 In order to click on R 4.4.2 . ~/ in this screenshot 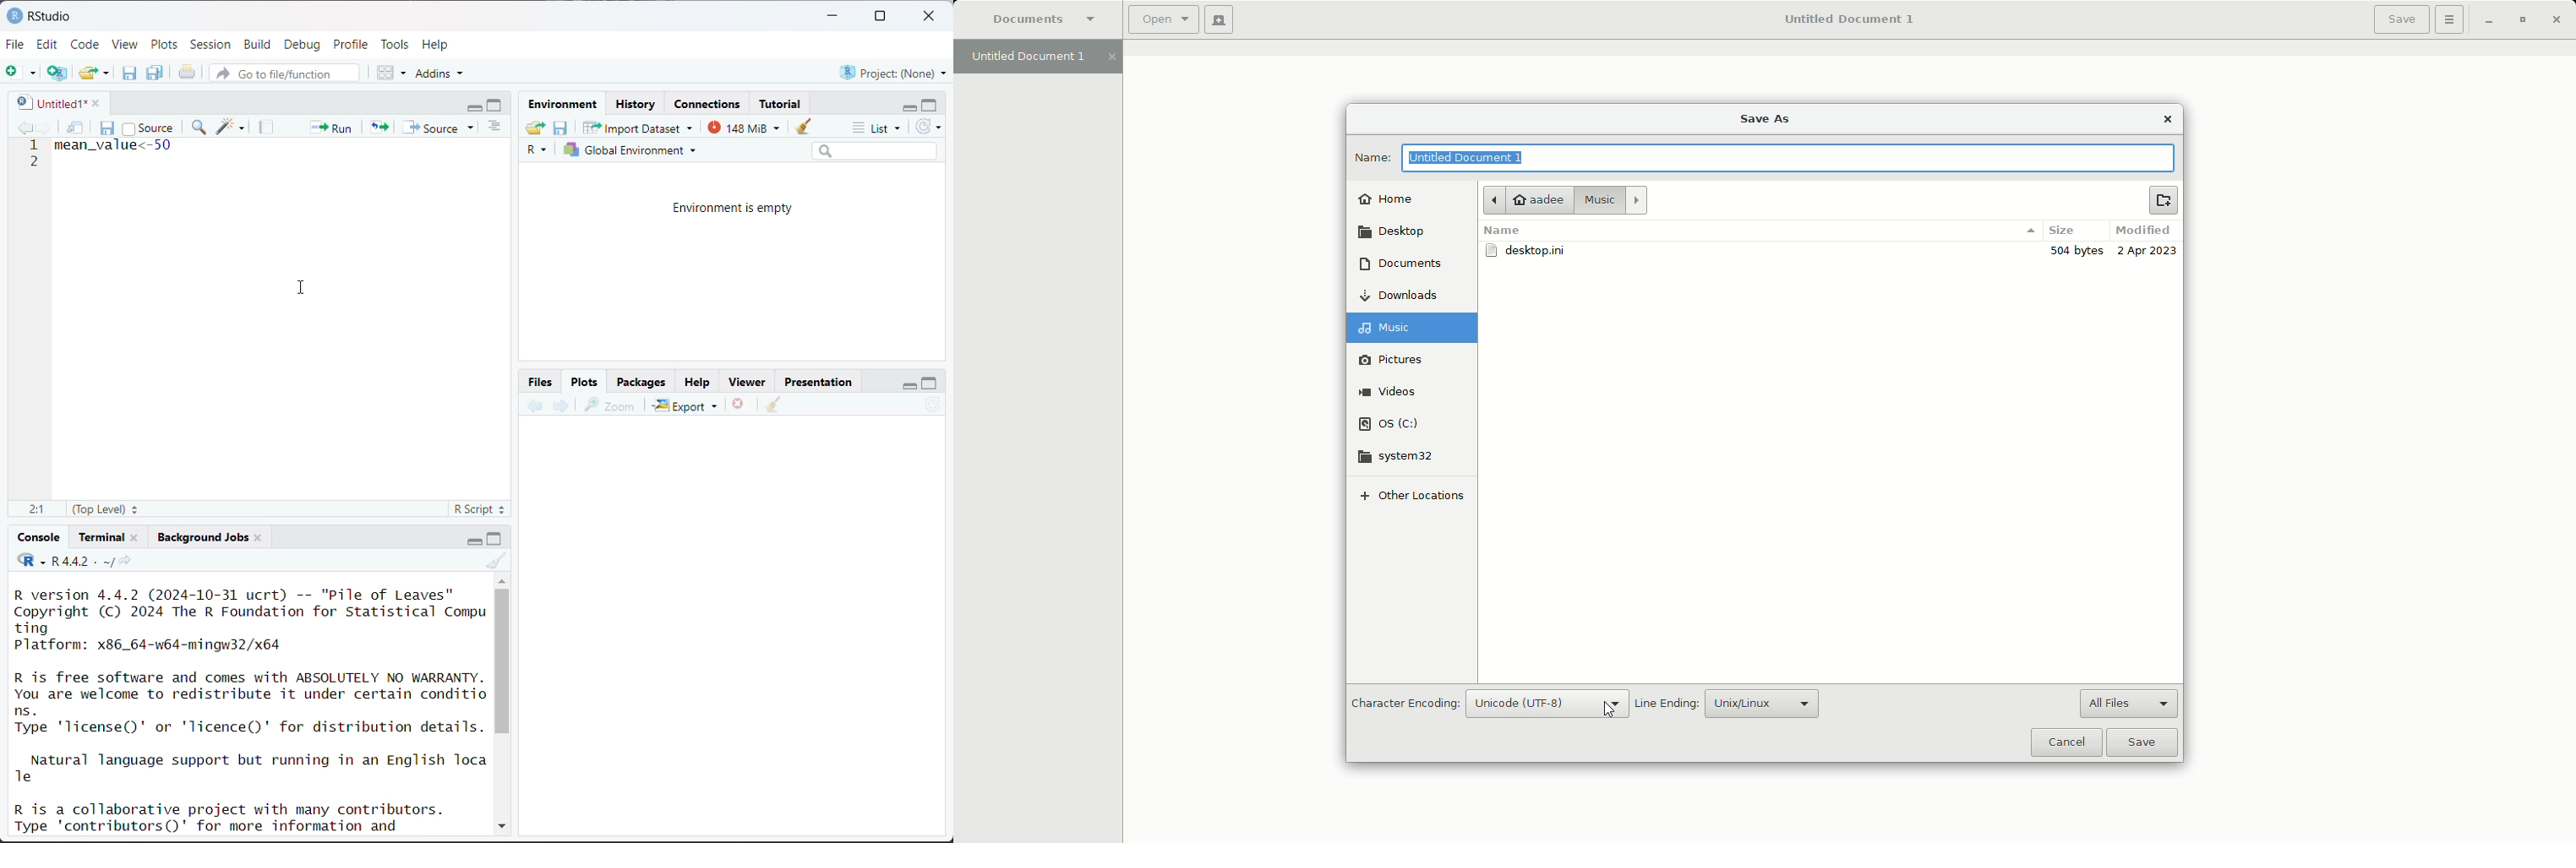, I will do `click(82, 561)`.